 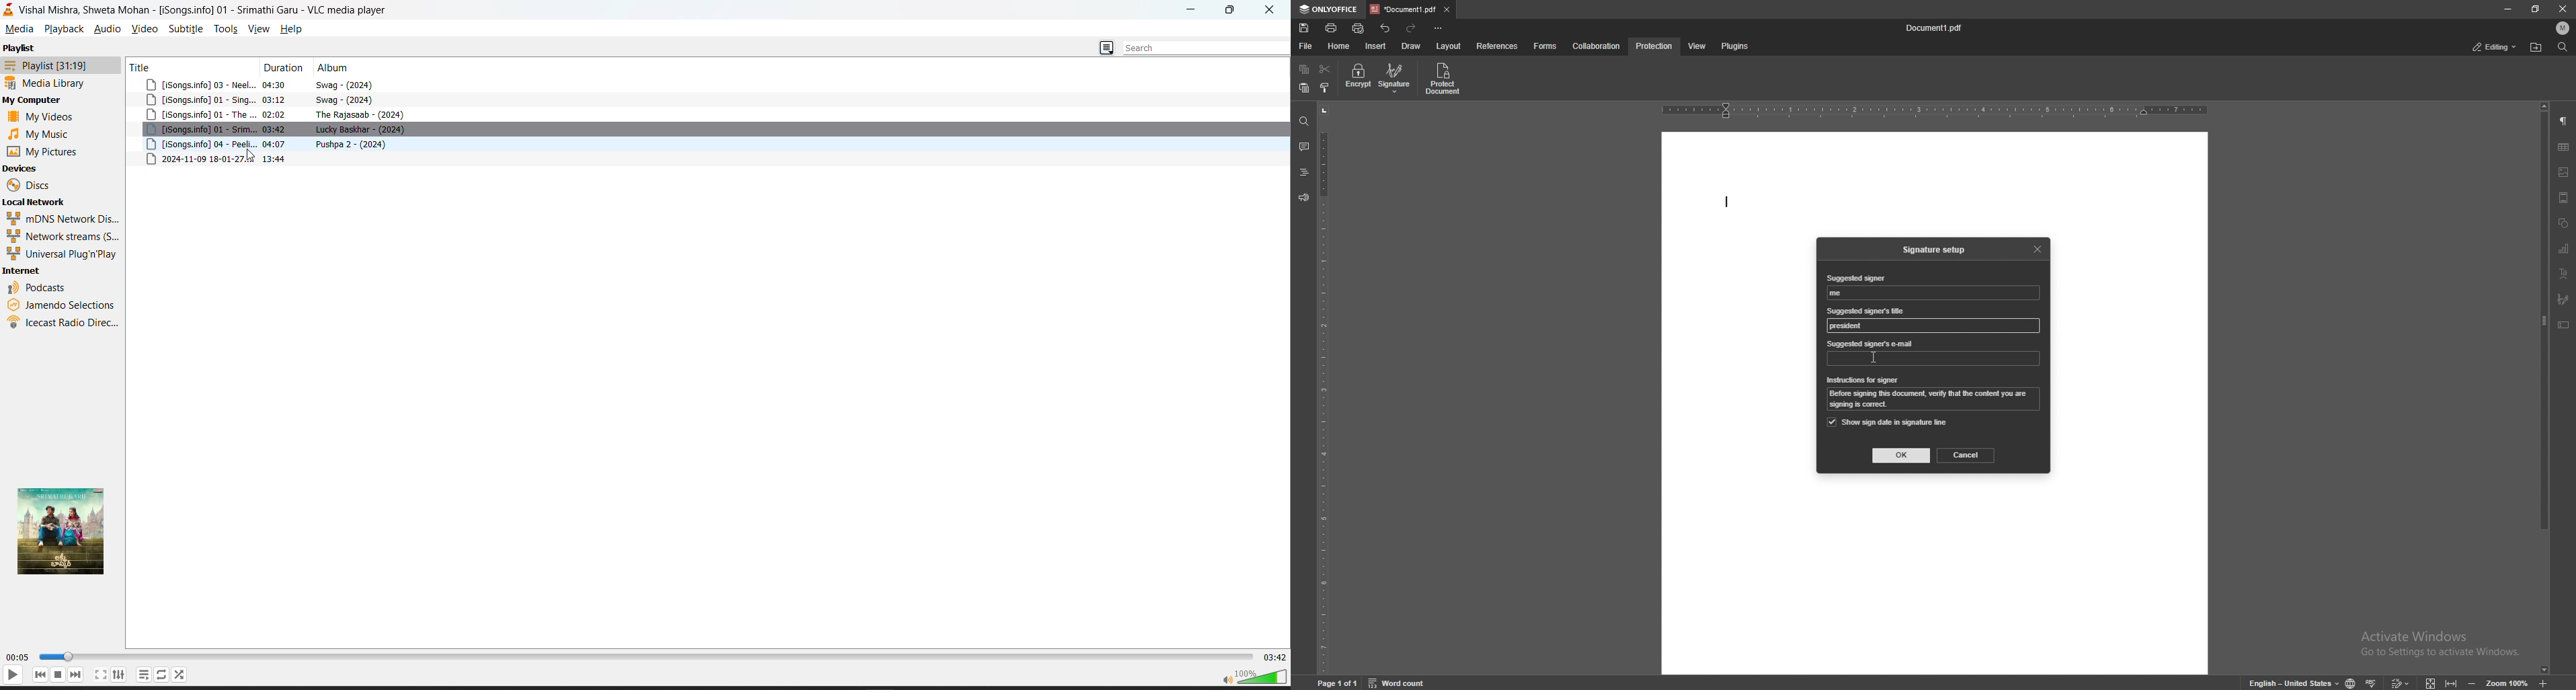 What do you see at coordinates (2564, 122) in the screenshot?
I see `paragraph` at bounding box center [2564, 122].